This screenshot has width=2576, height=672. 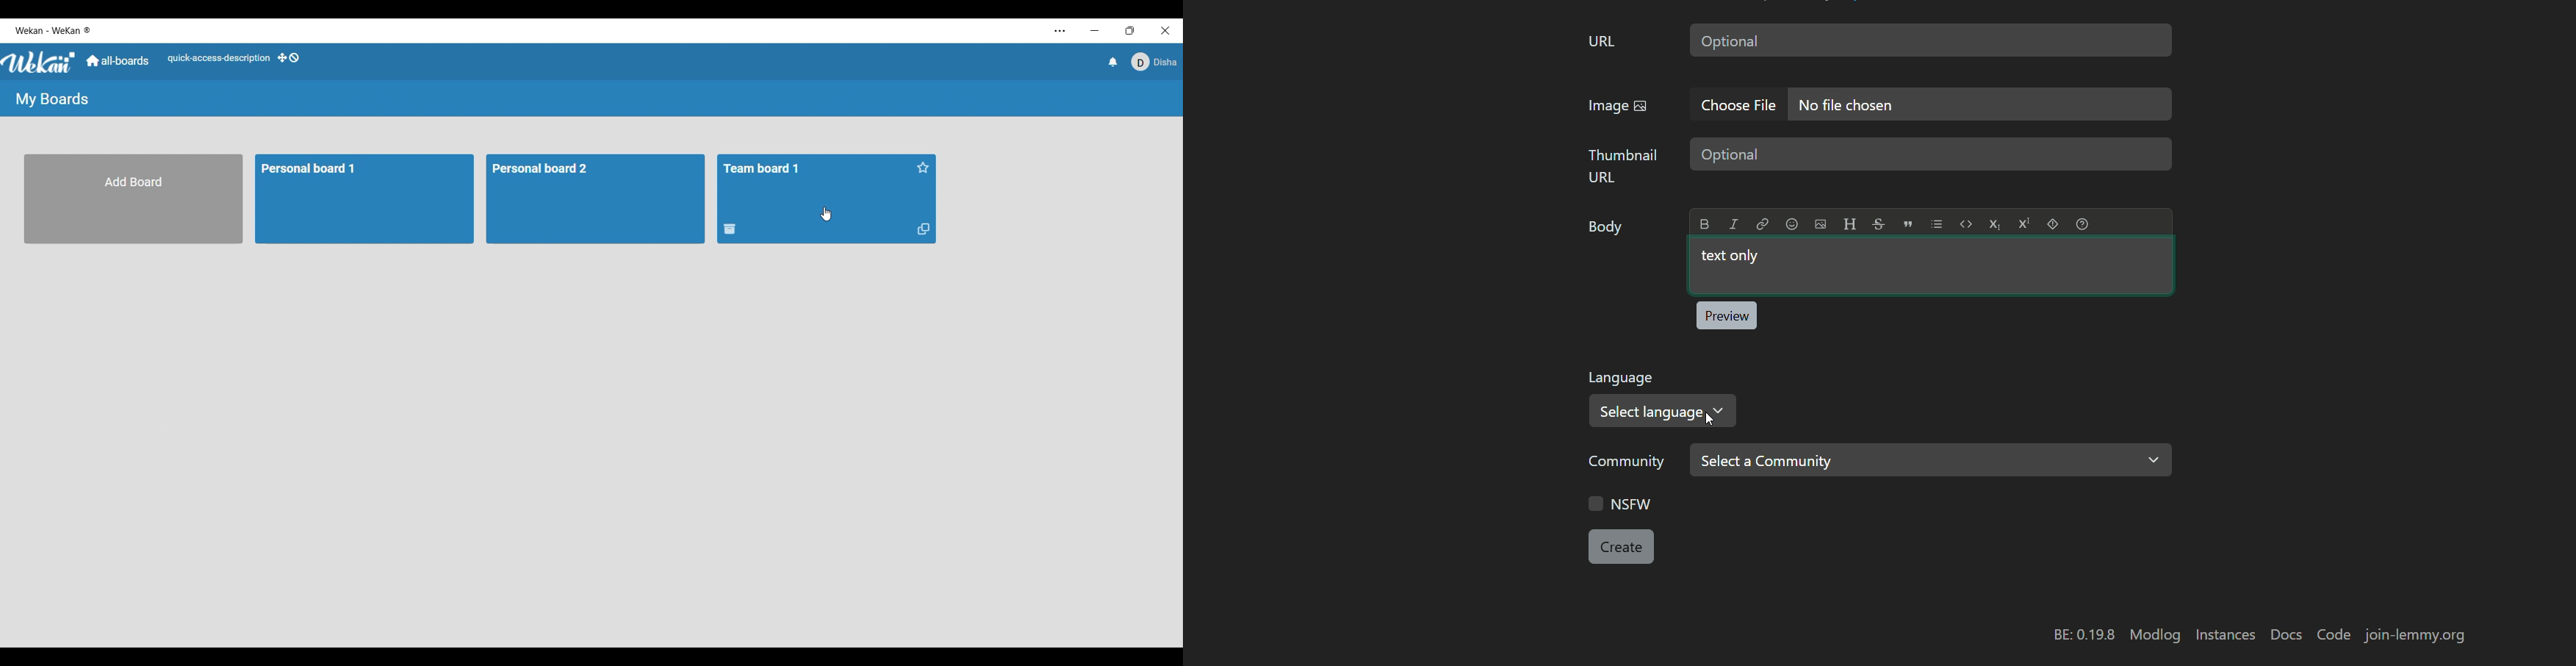 What do you see at coordinates (1879, 223) in the screenshot?
I see `Strikethrough` at bounding box center [1879, 223].